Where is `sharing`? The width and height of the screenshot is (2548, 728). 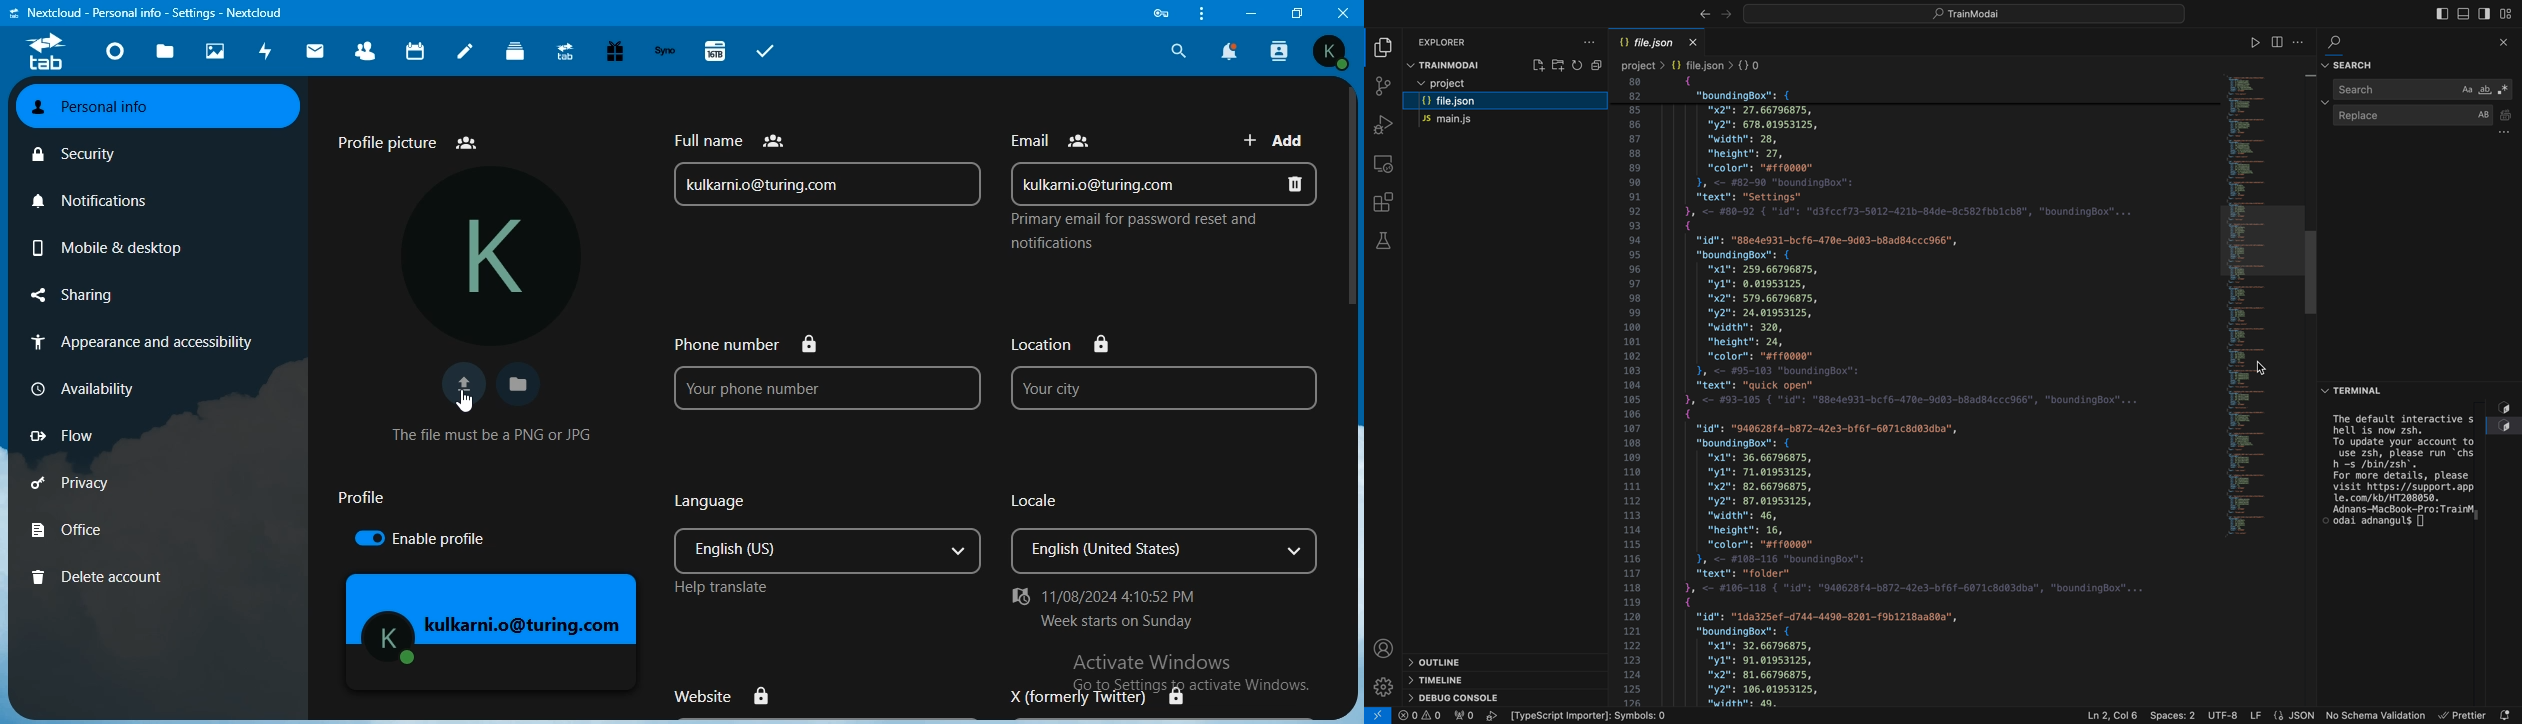
sharing is located at coordinates (73, 295).